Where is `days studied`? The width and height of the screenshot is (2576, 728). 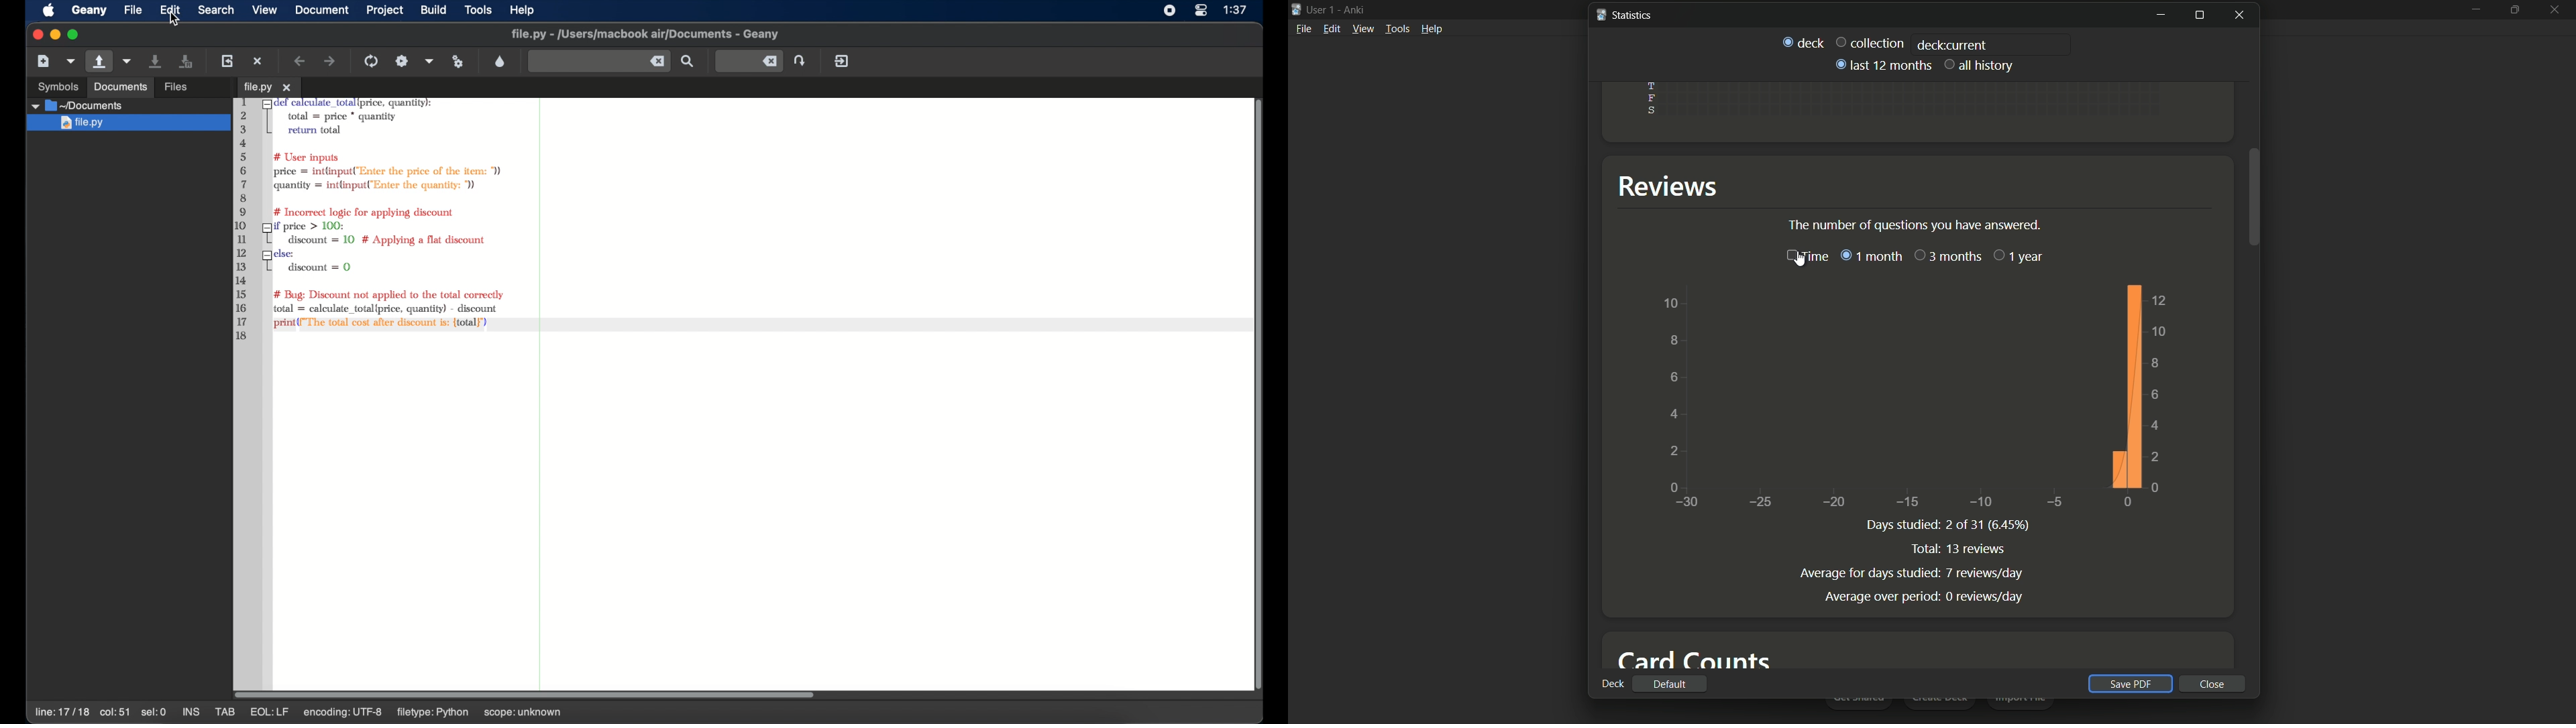
days studied is located at coordinates (1900, 525).